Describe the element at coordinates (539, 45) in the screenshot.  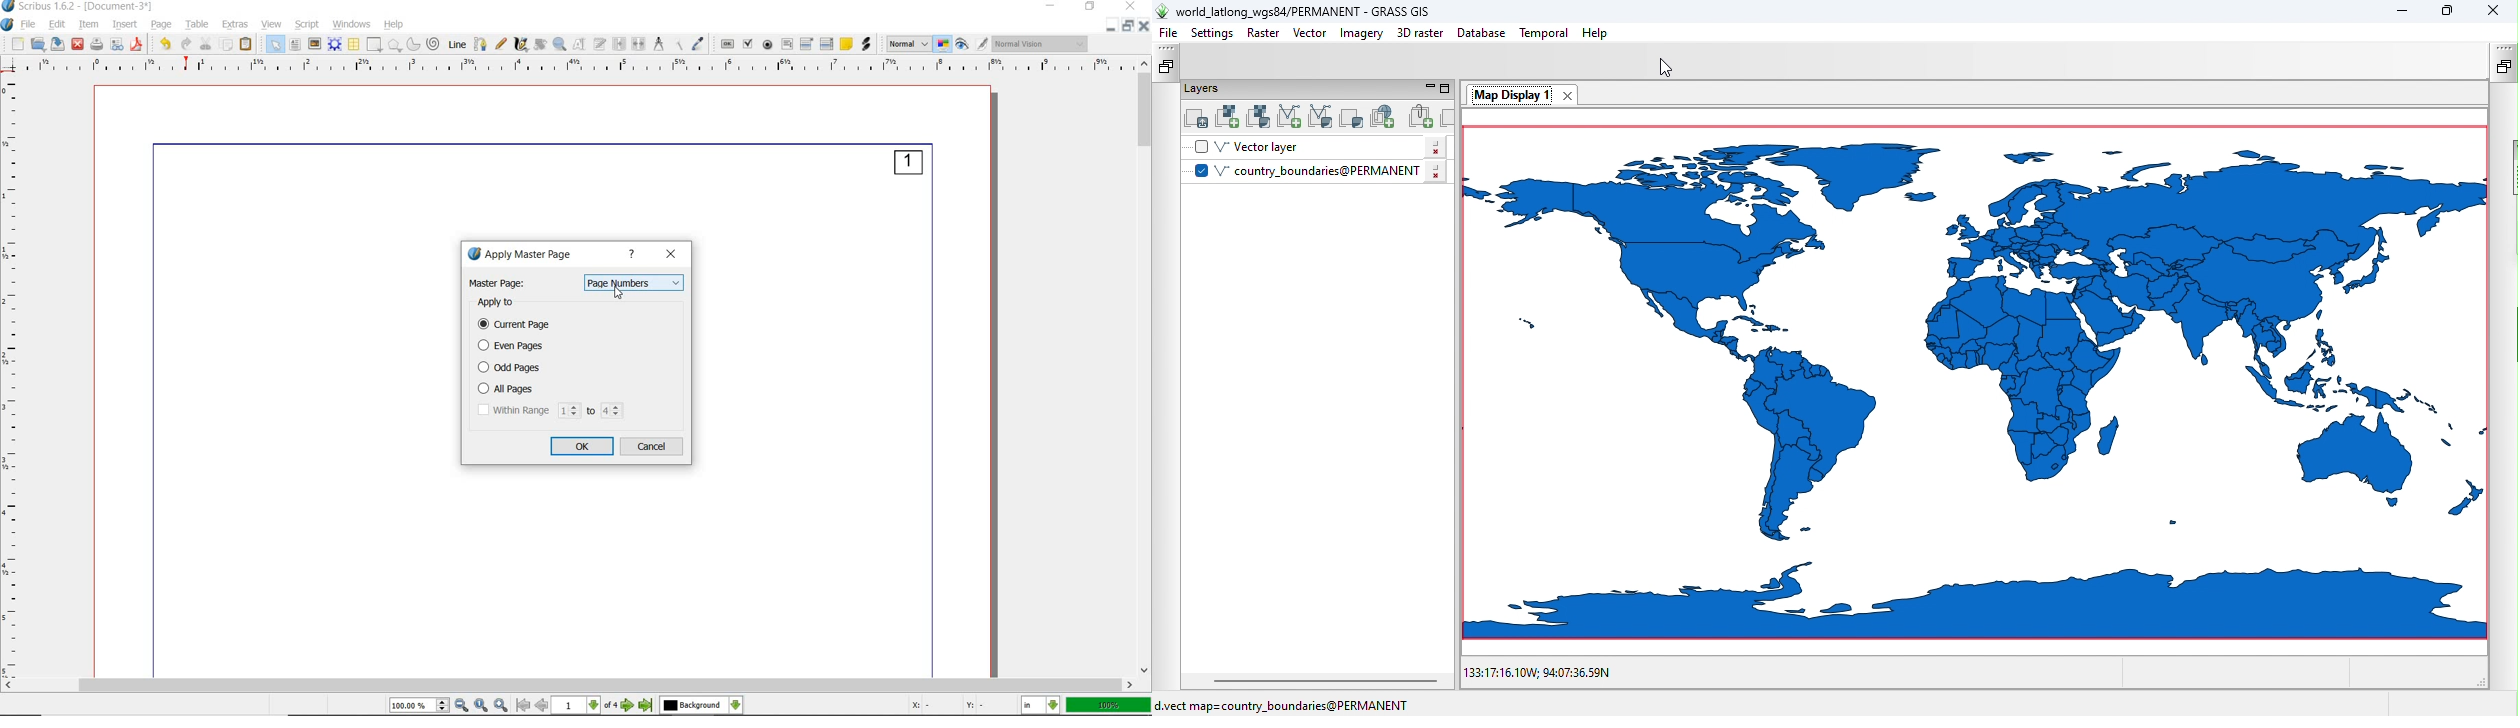
I see `rotate item` at that location.